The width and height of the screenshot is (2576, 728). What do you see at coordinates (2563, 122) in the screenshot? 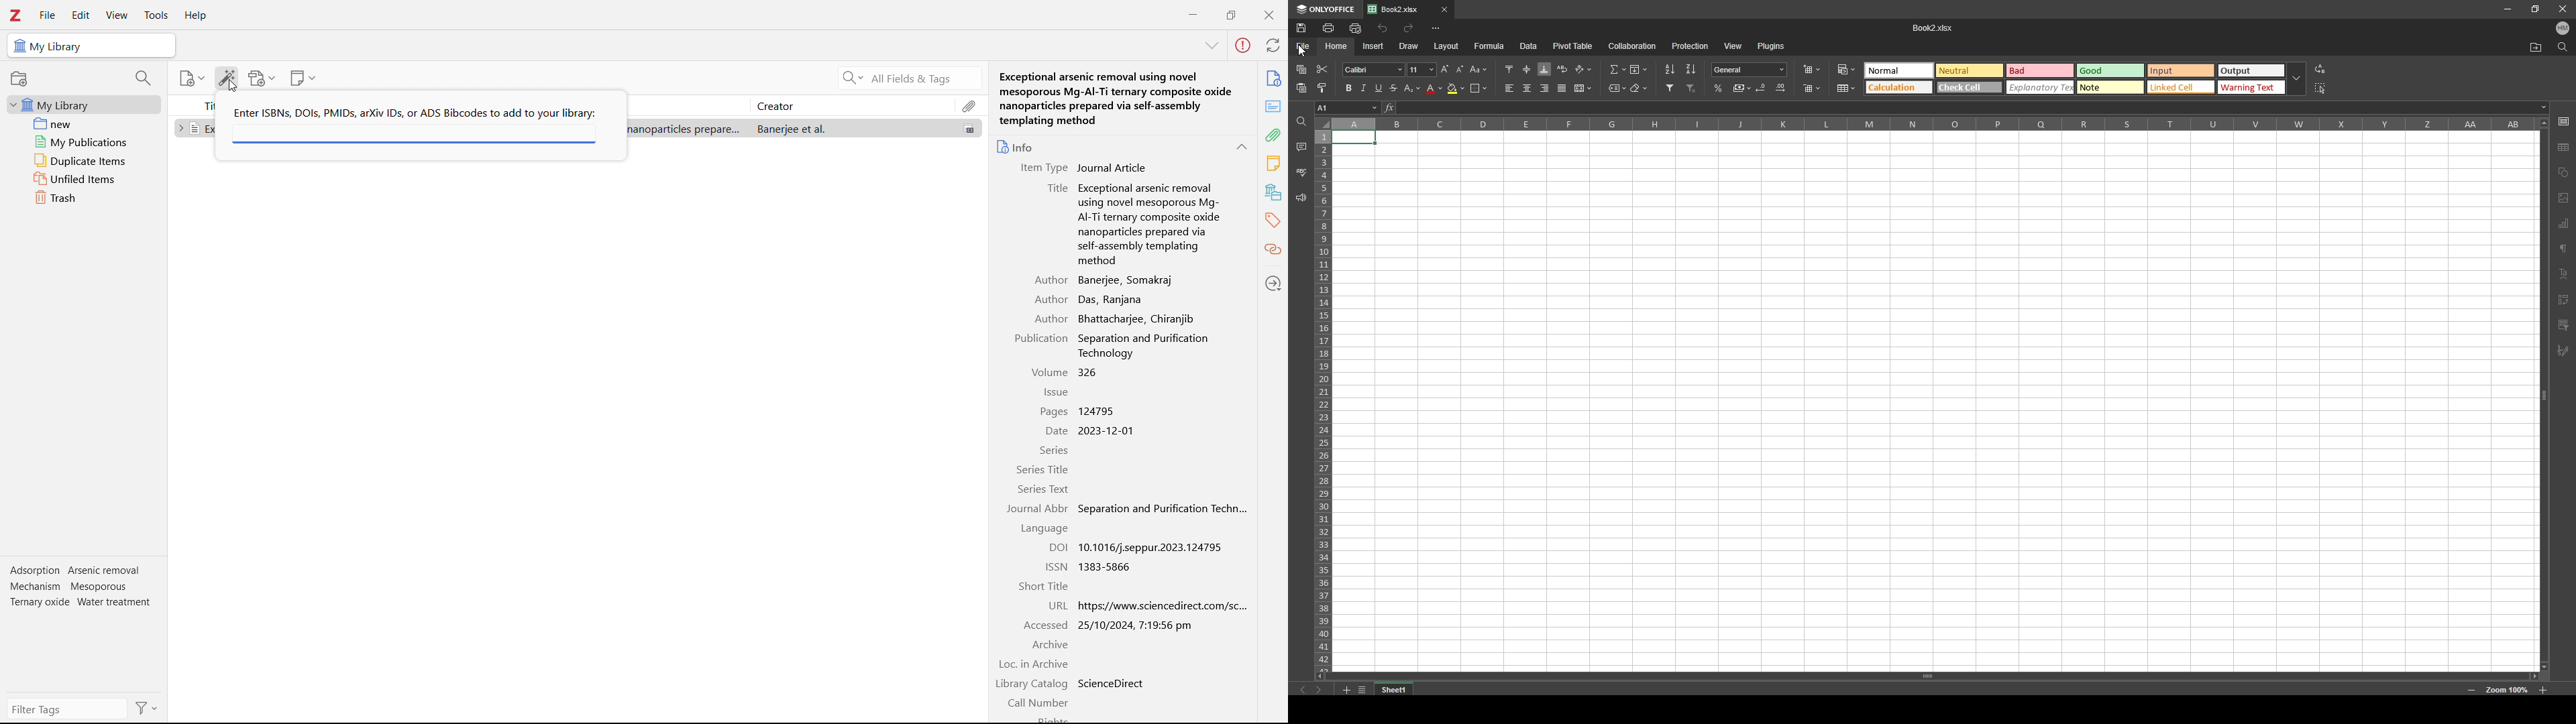
I see `cell settings` at bounding box center [2563, 122].